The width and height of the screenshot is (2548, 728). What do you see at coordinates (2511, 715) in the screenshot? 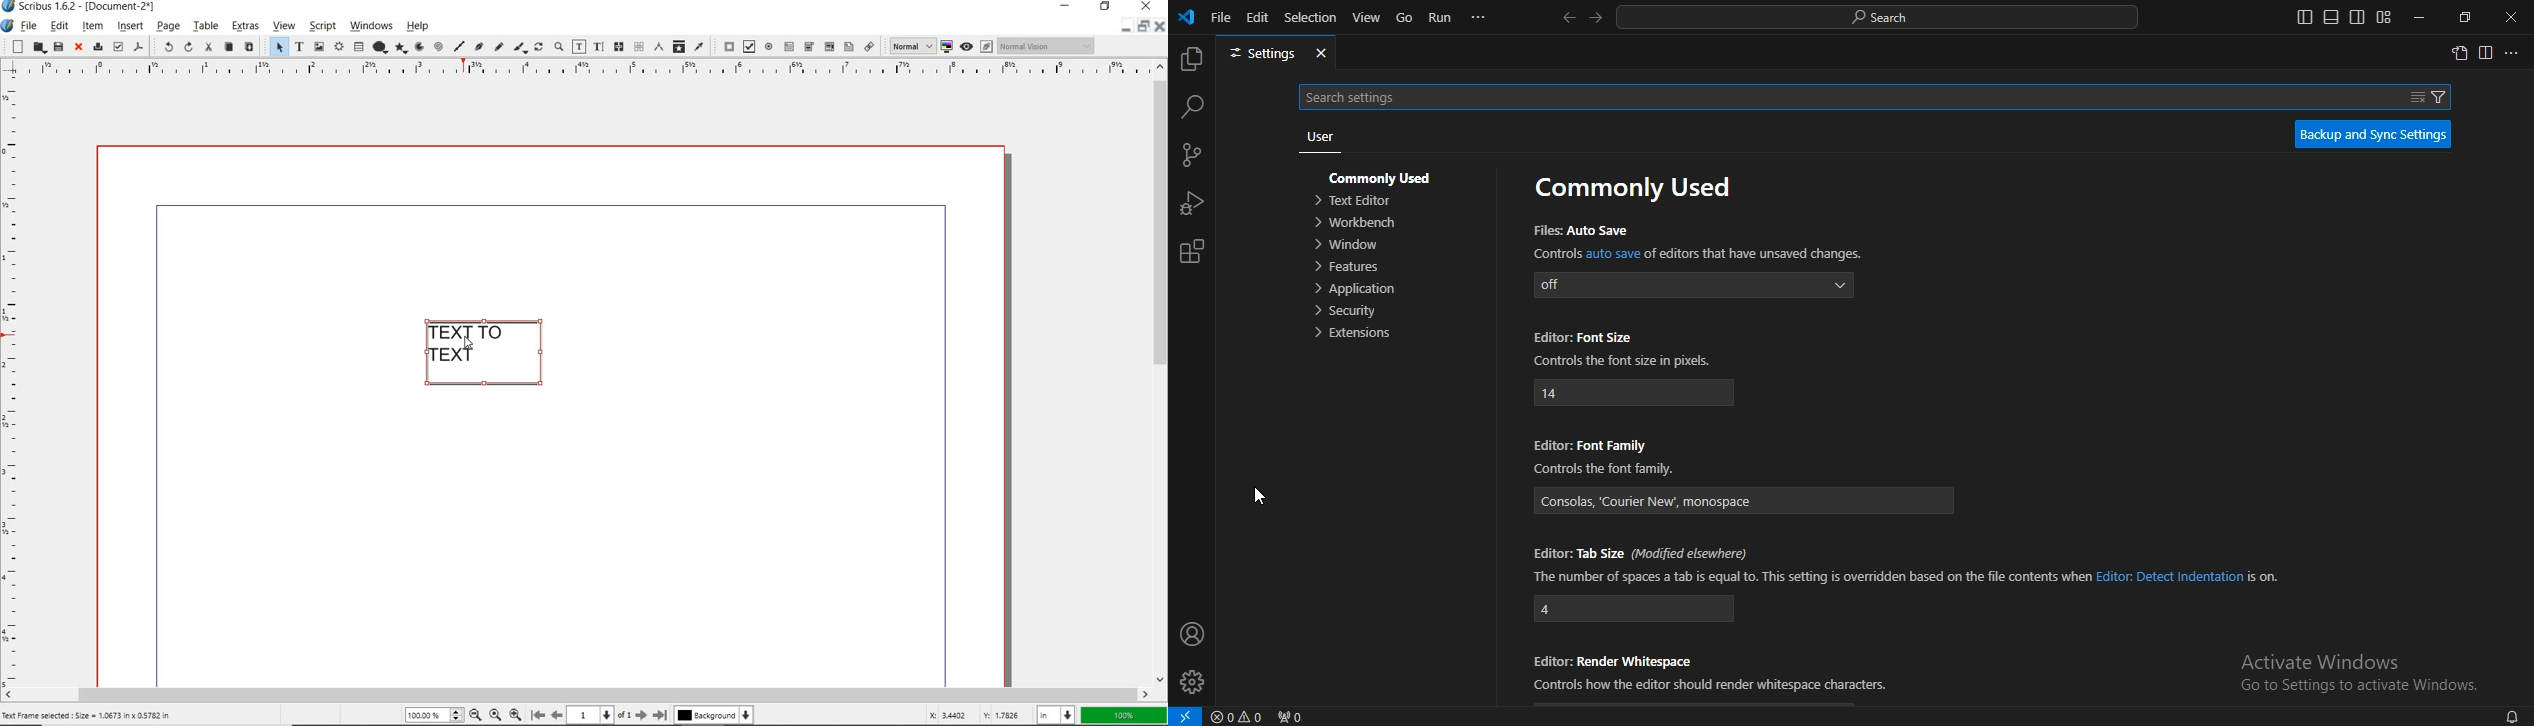
I see `notifications` at bounding box center [2511, 715].